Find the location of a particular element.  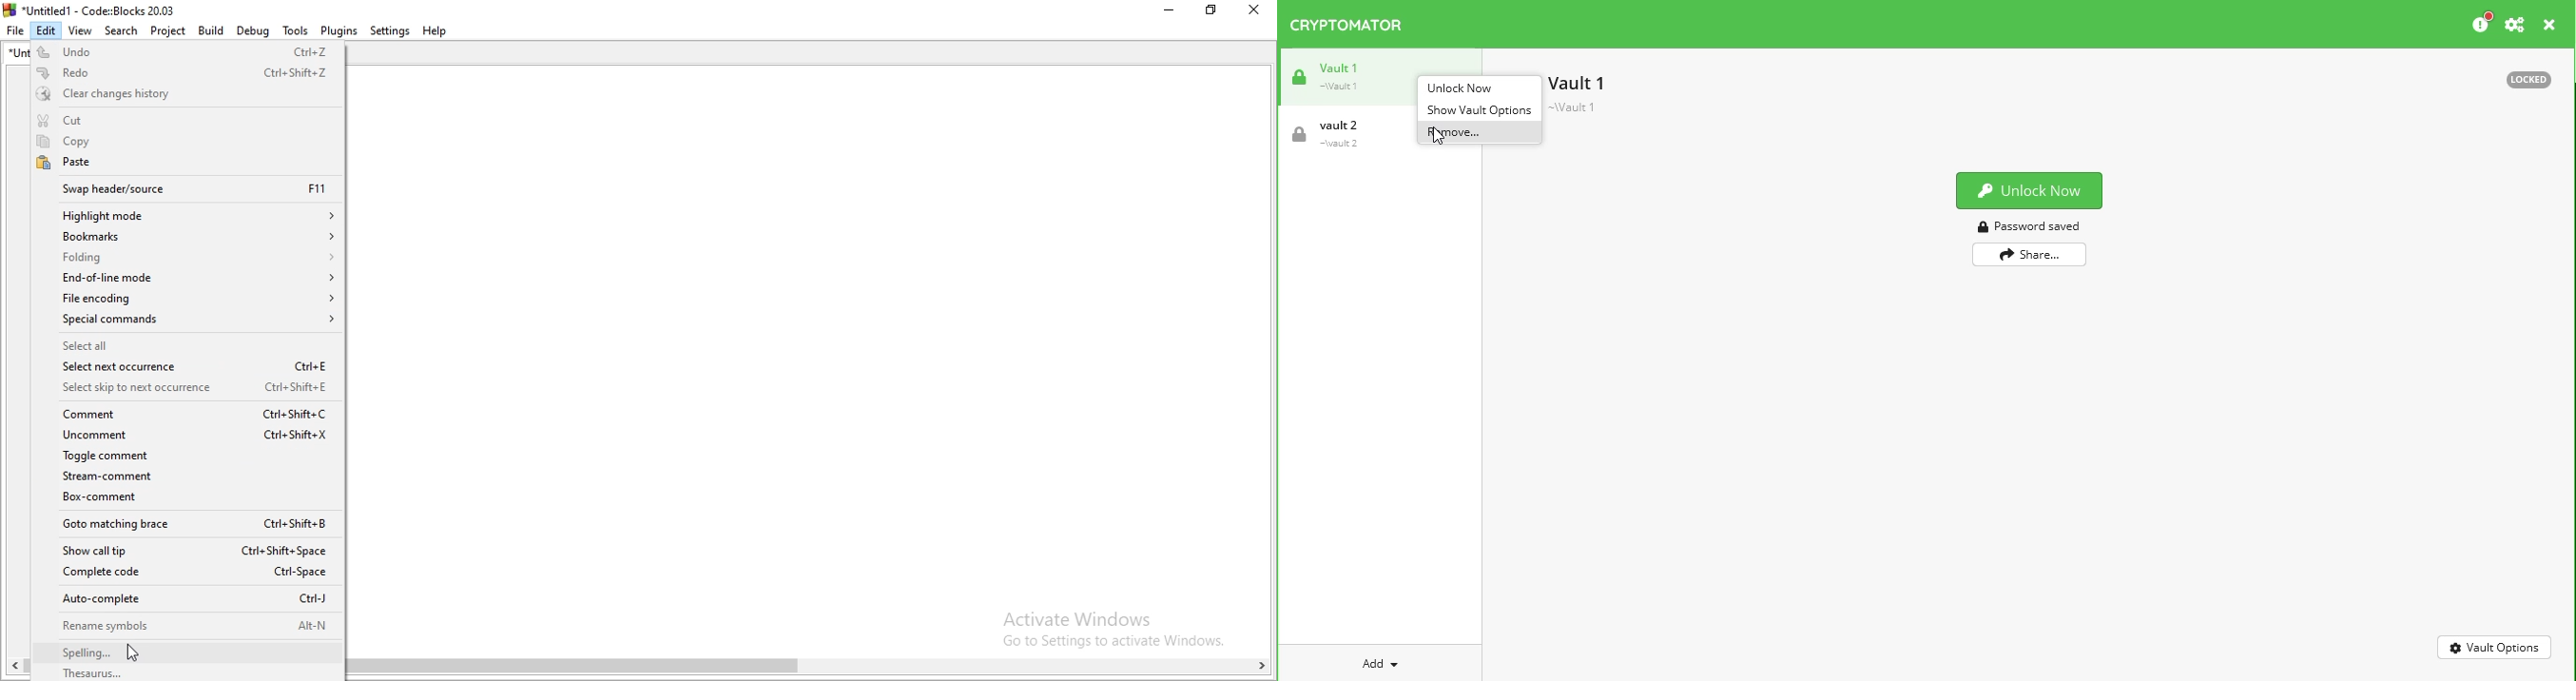

cryptomator is located at coordinates (1347, 25).